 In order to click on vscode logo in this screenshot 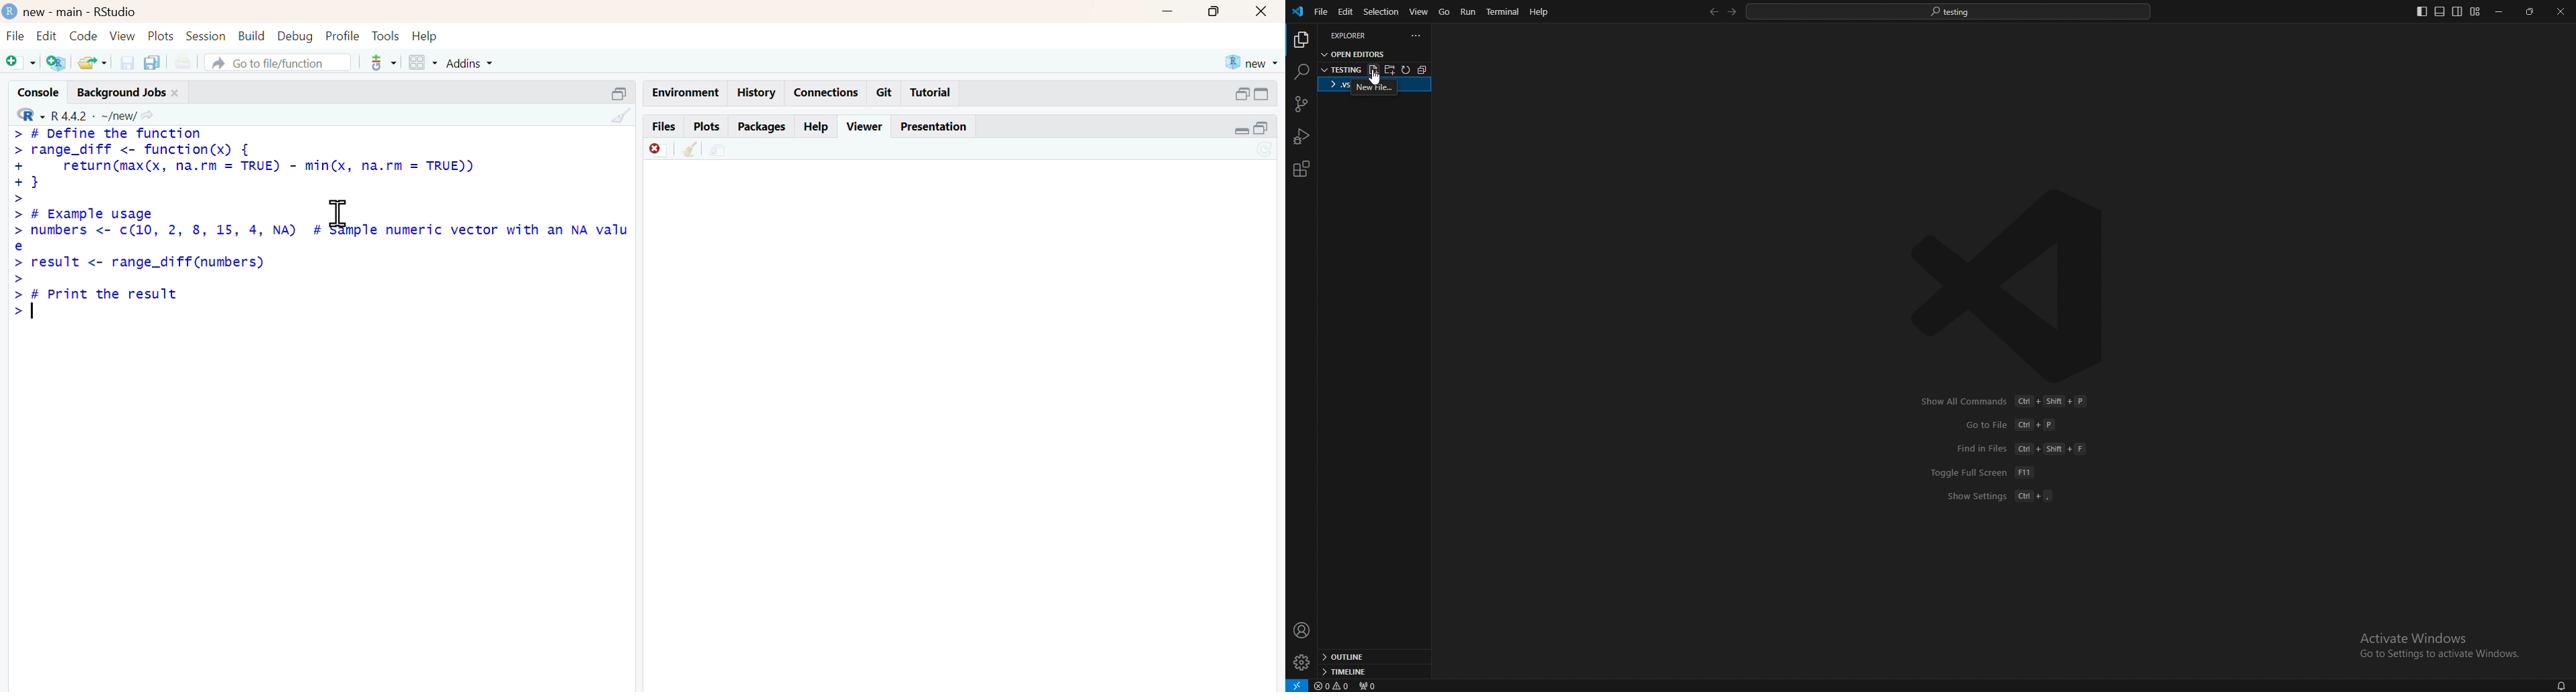, I will do `click(2015, 286)`.